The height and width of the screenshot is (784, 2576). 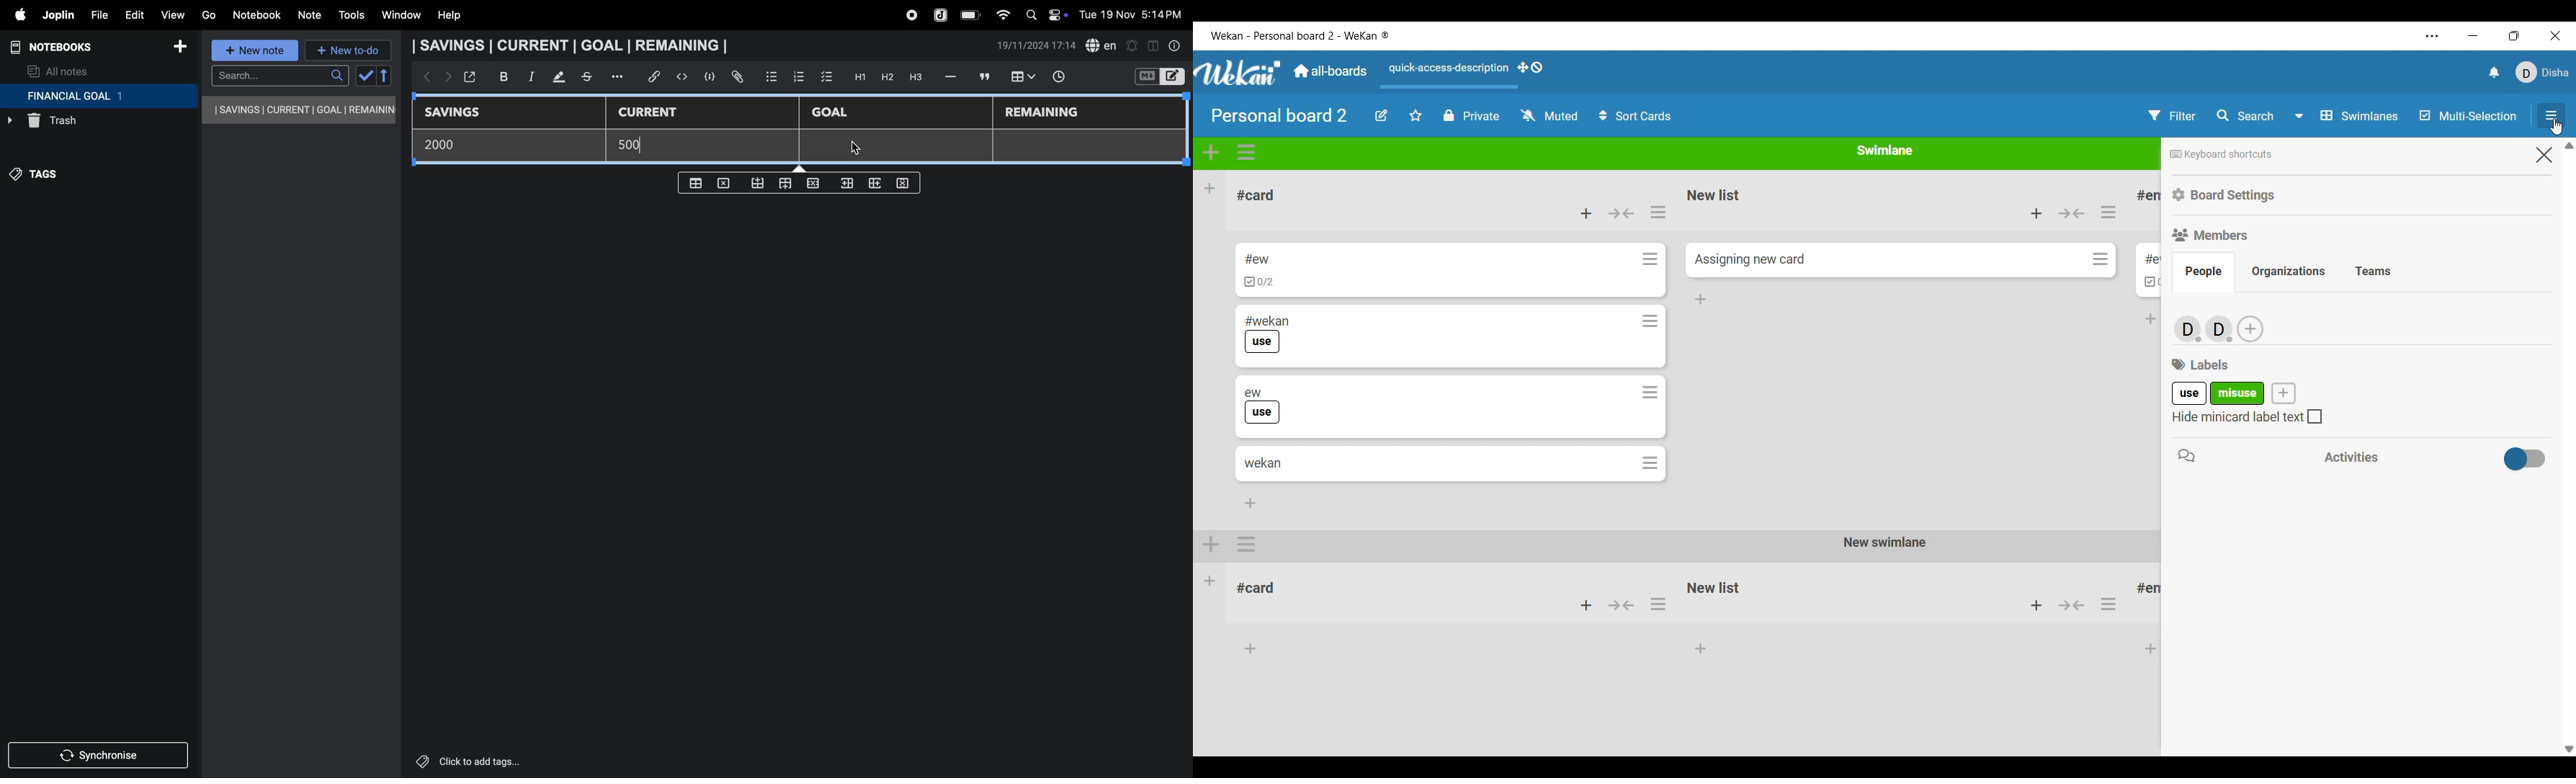 I want to click on click to add tags, so click(x=493, y=760).